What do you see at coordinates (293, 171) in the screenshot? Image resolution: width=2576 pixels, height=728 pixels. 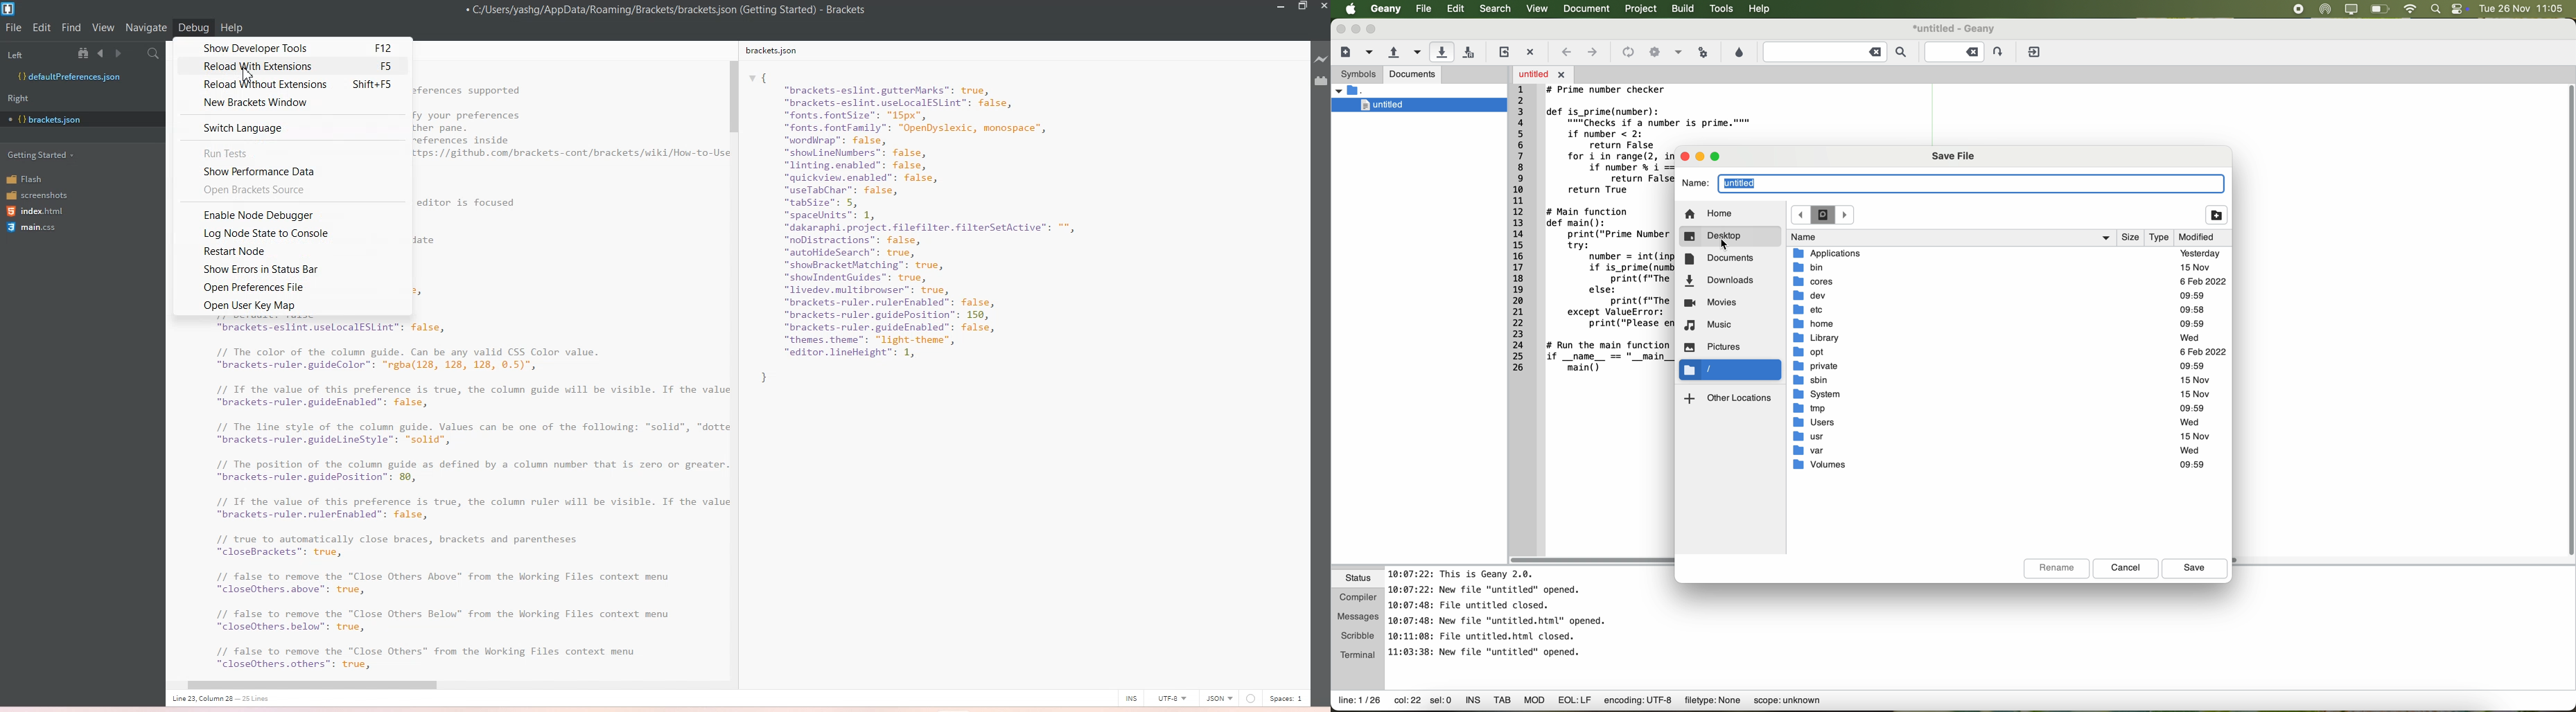 I see `Show performance data` at bounding box center [293, 171].